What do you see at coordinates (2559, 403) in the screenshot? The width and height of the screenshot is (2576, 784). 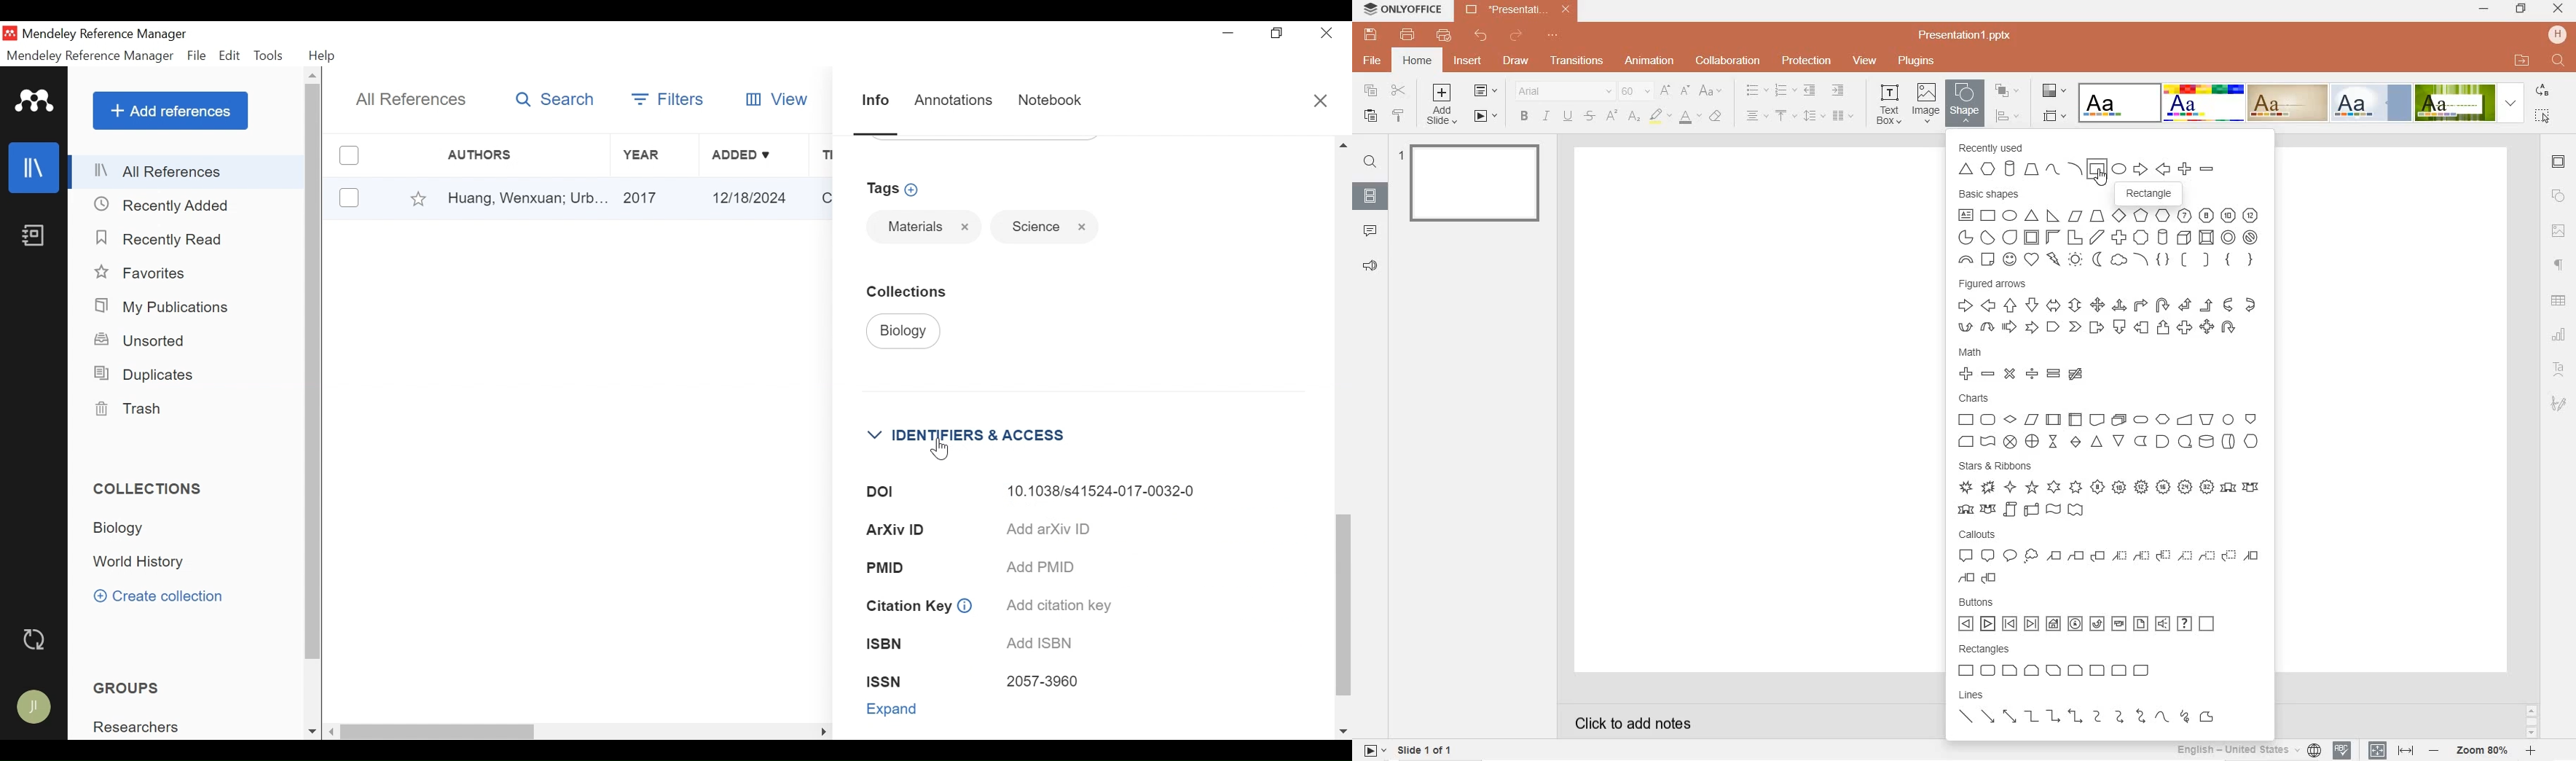 I see `signature` at bounding box center [2559, 403].